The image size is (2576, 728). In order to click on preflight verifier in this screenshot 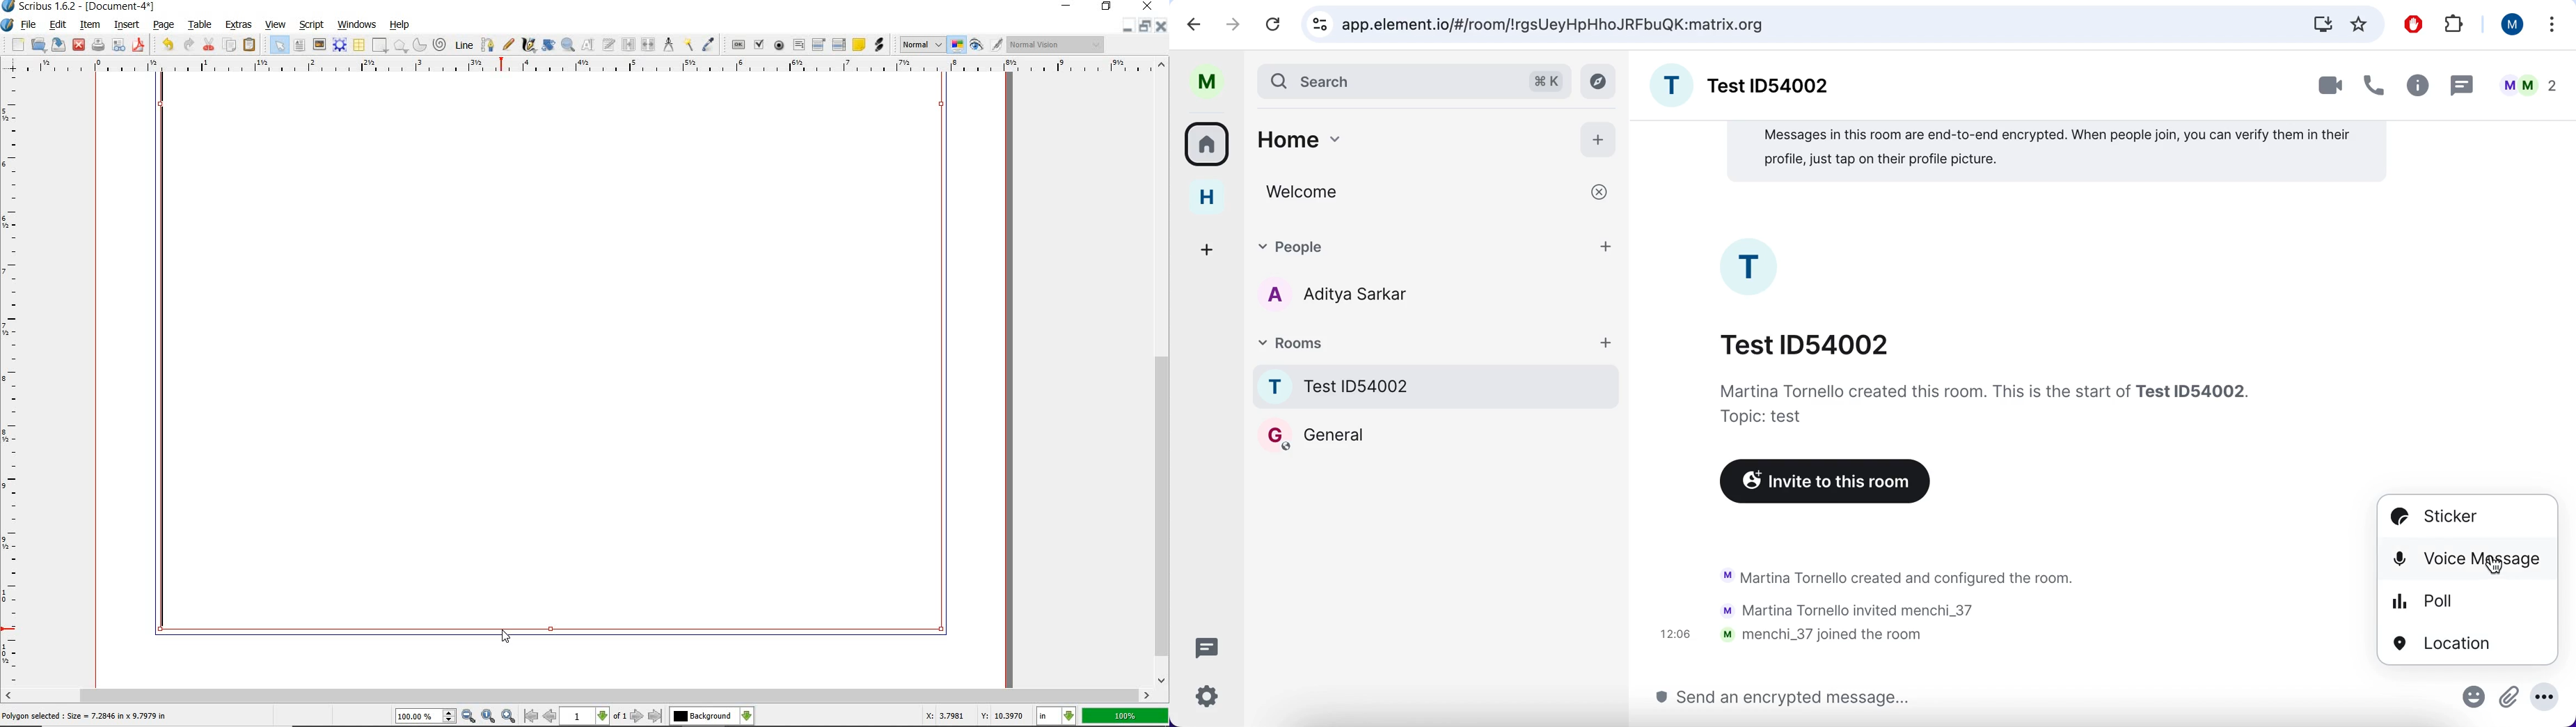, I will do `click(119, 45)`.